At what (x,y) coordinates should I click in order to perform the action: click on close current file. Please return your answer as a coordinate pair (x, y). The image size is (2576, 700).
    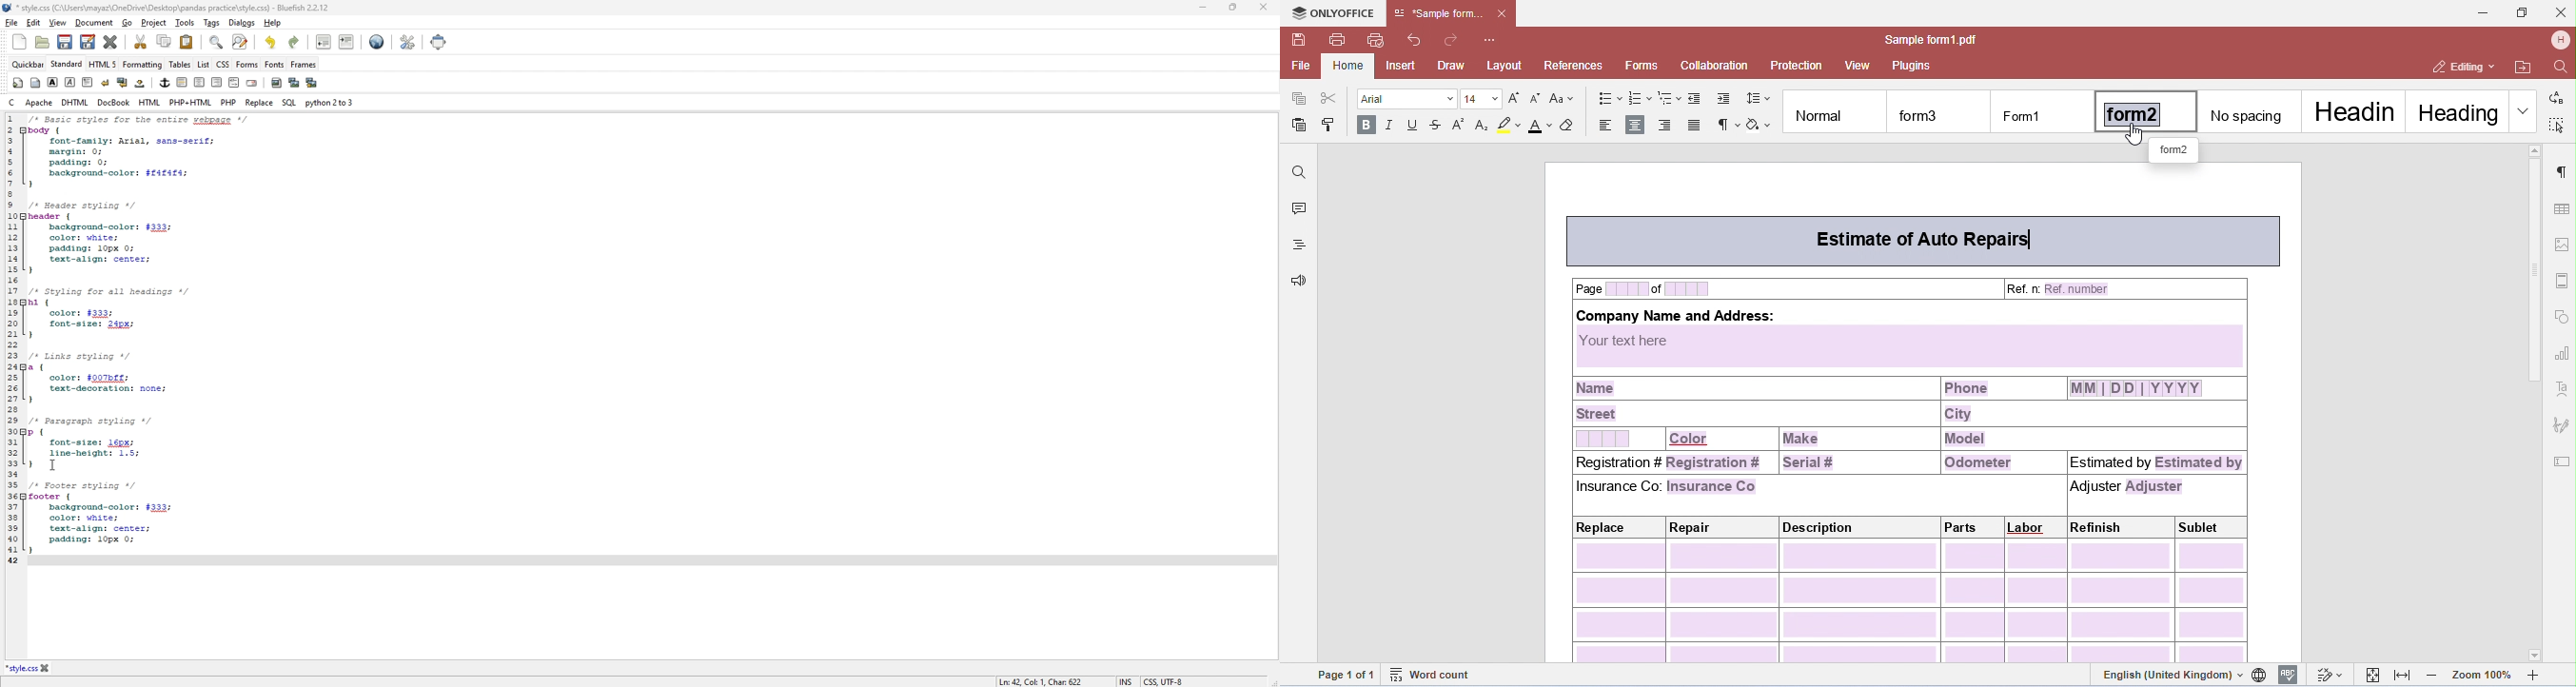
    Looking at the image, I should click on (111, 41).